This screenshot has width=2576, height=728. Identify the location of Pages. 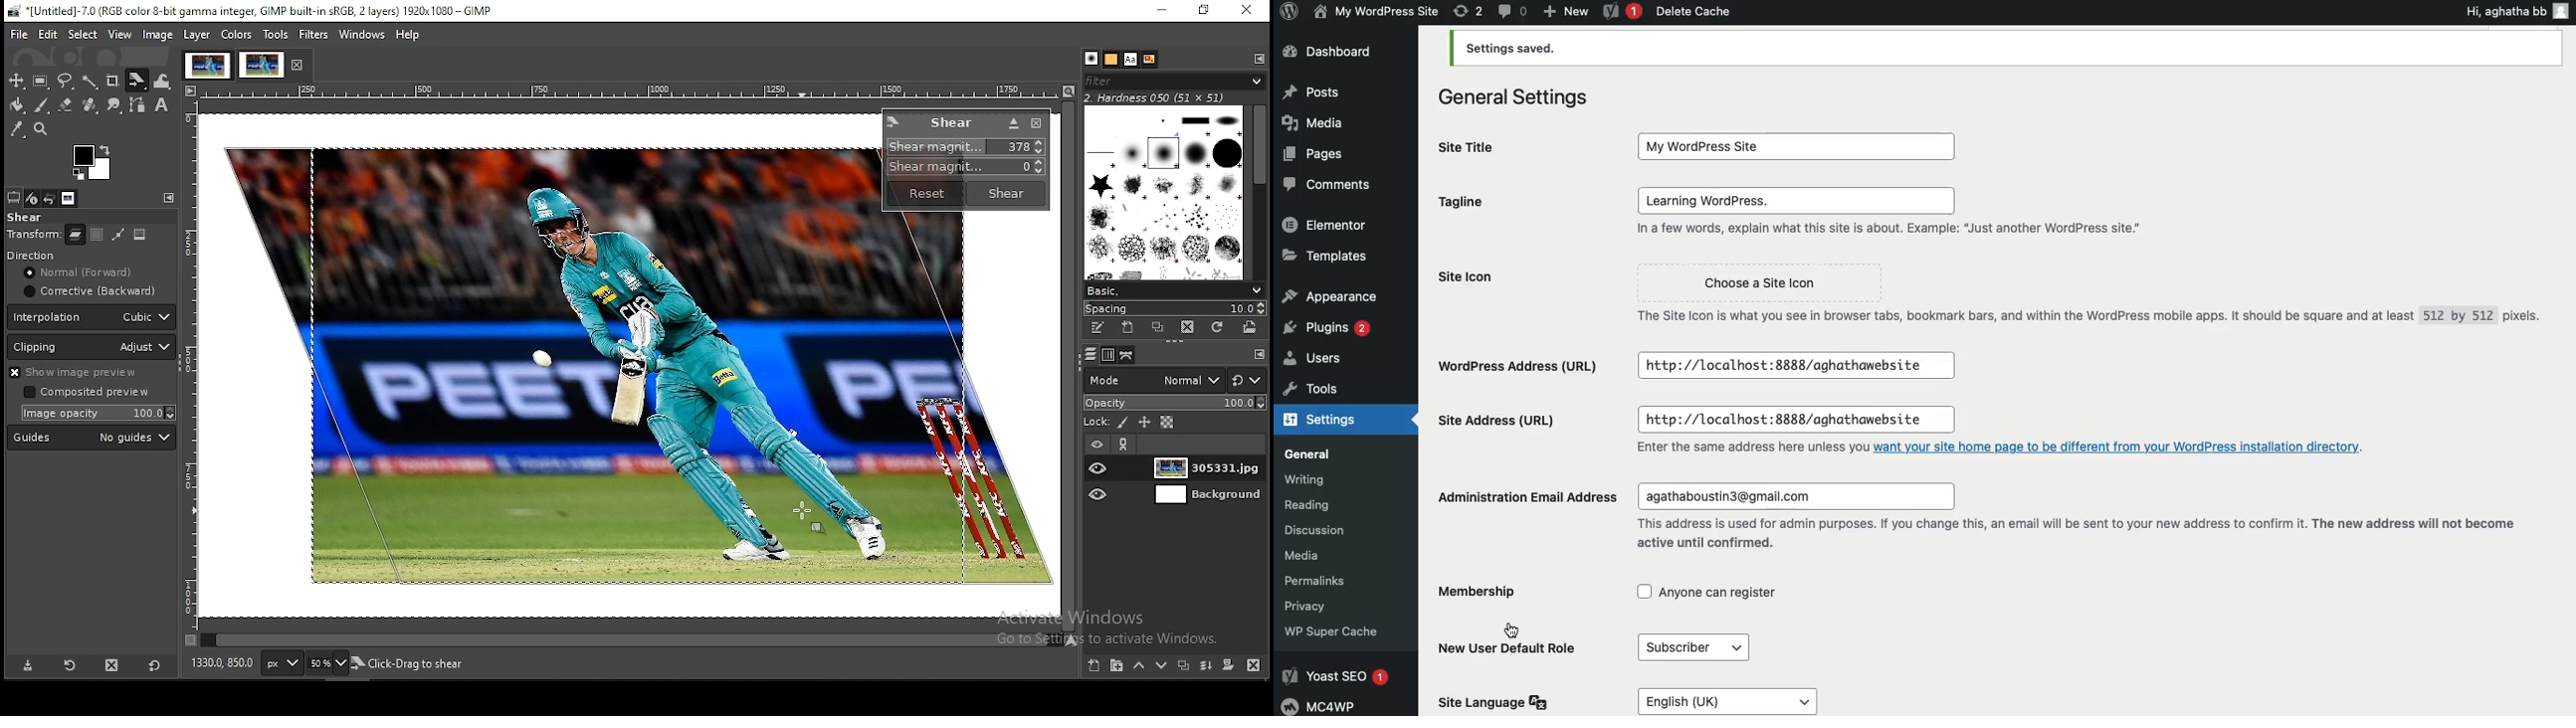
(1310, 155).